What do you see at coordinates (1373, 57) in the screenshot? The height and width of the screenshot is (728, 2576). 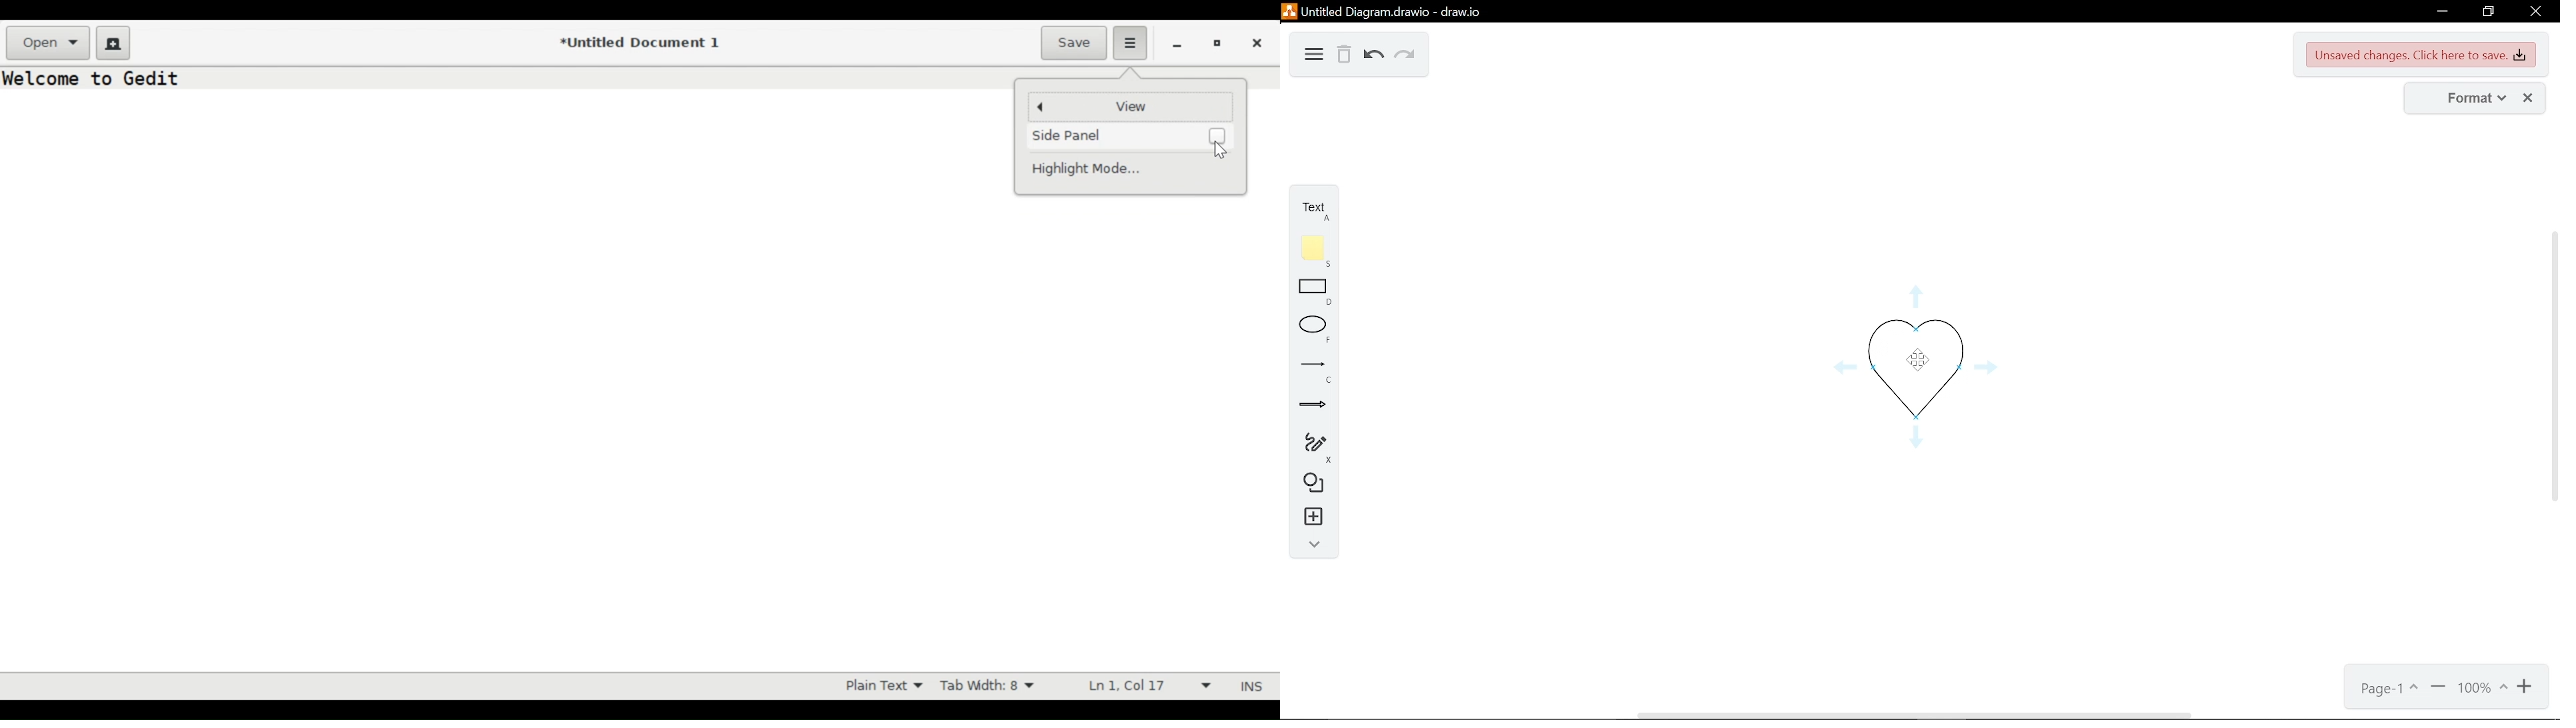 I see `undo` at bounding box center [1373, 57].